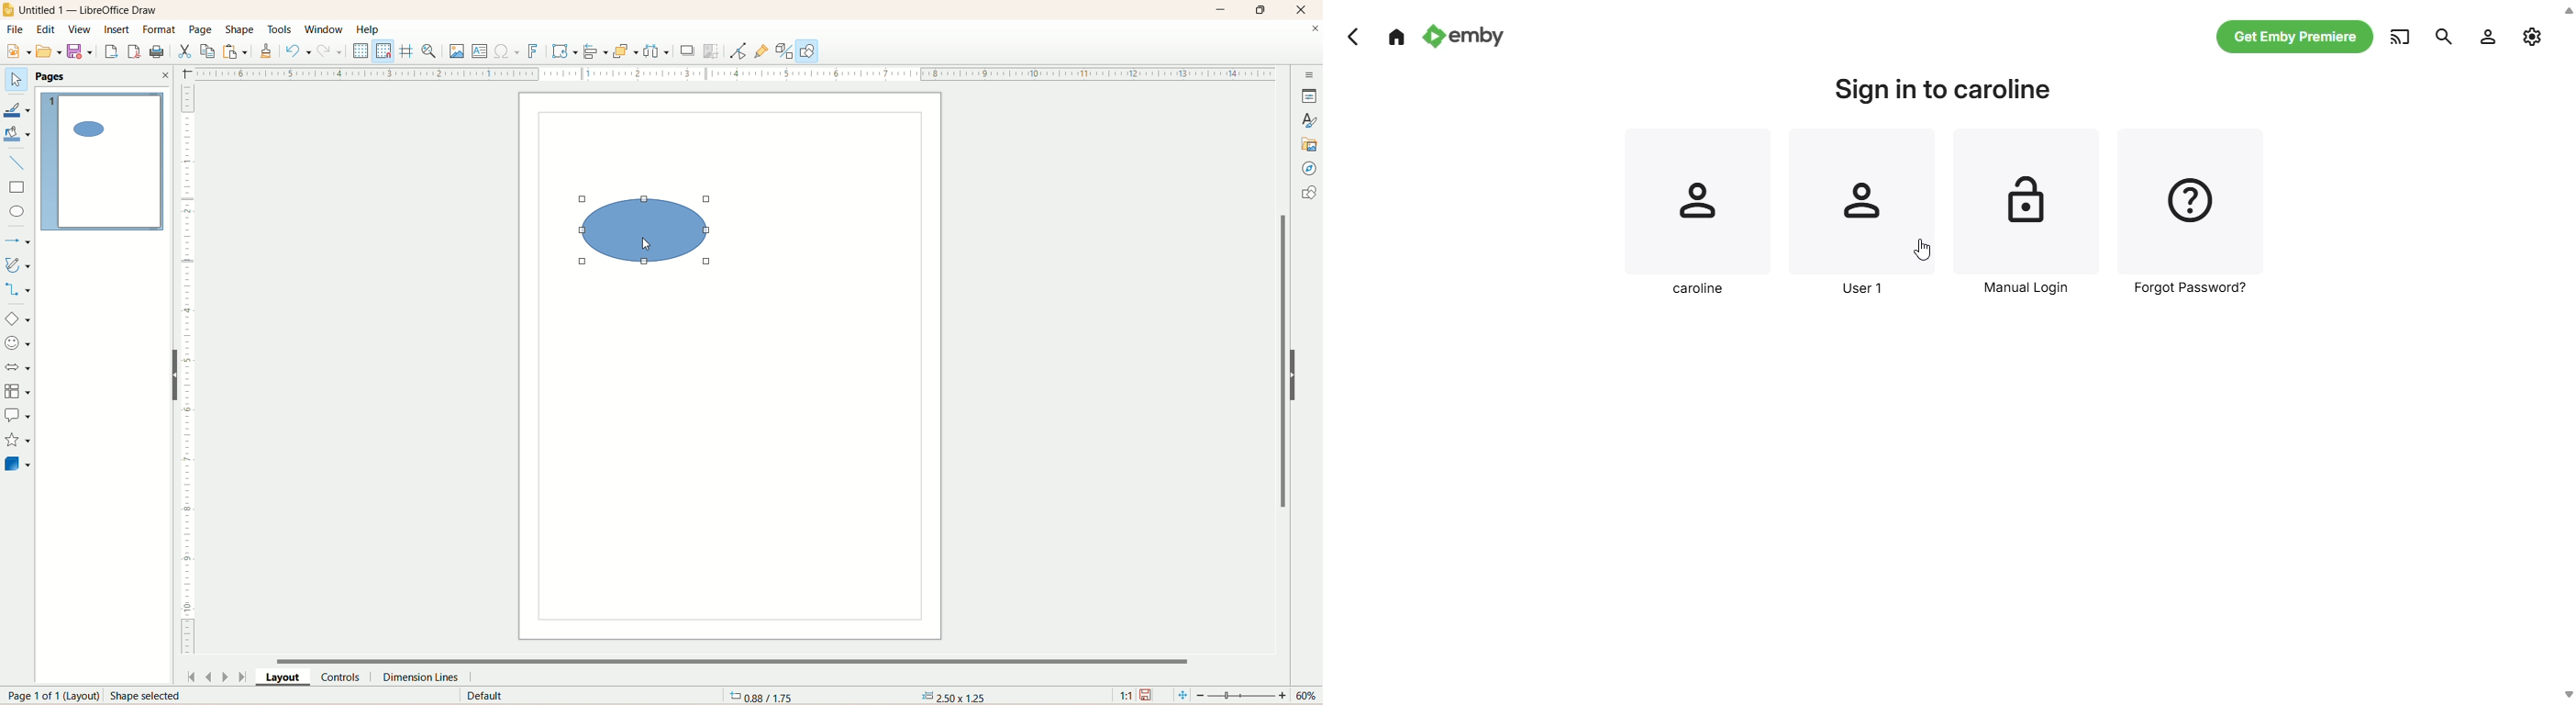 The width and height of the screenshot is (2576, 728). I want to click on minimize, so click(1225, 8).